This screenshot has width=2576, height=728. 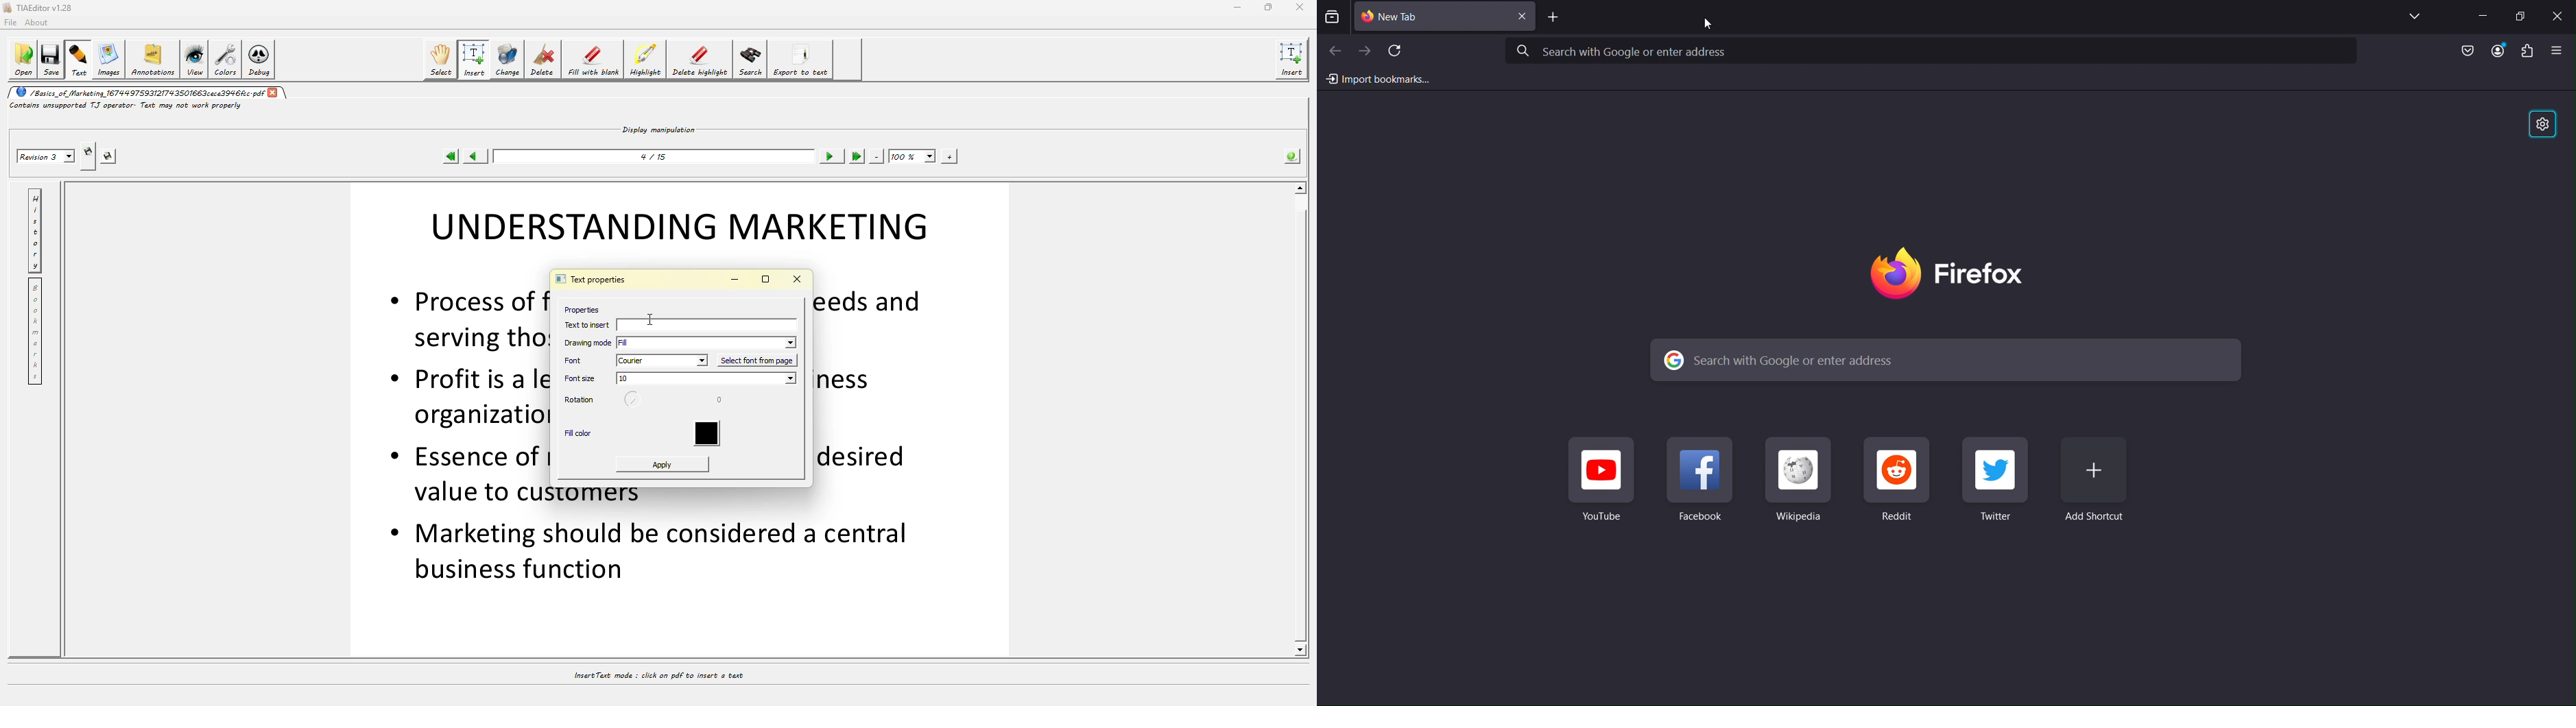 I want to click on Search with google or enter address, so click(x=1945, y=360).